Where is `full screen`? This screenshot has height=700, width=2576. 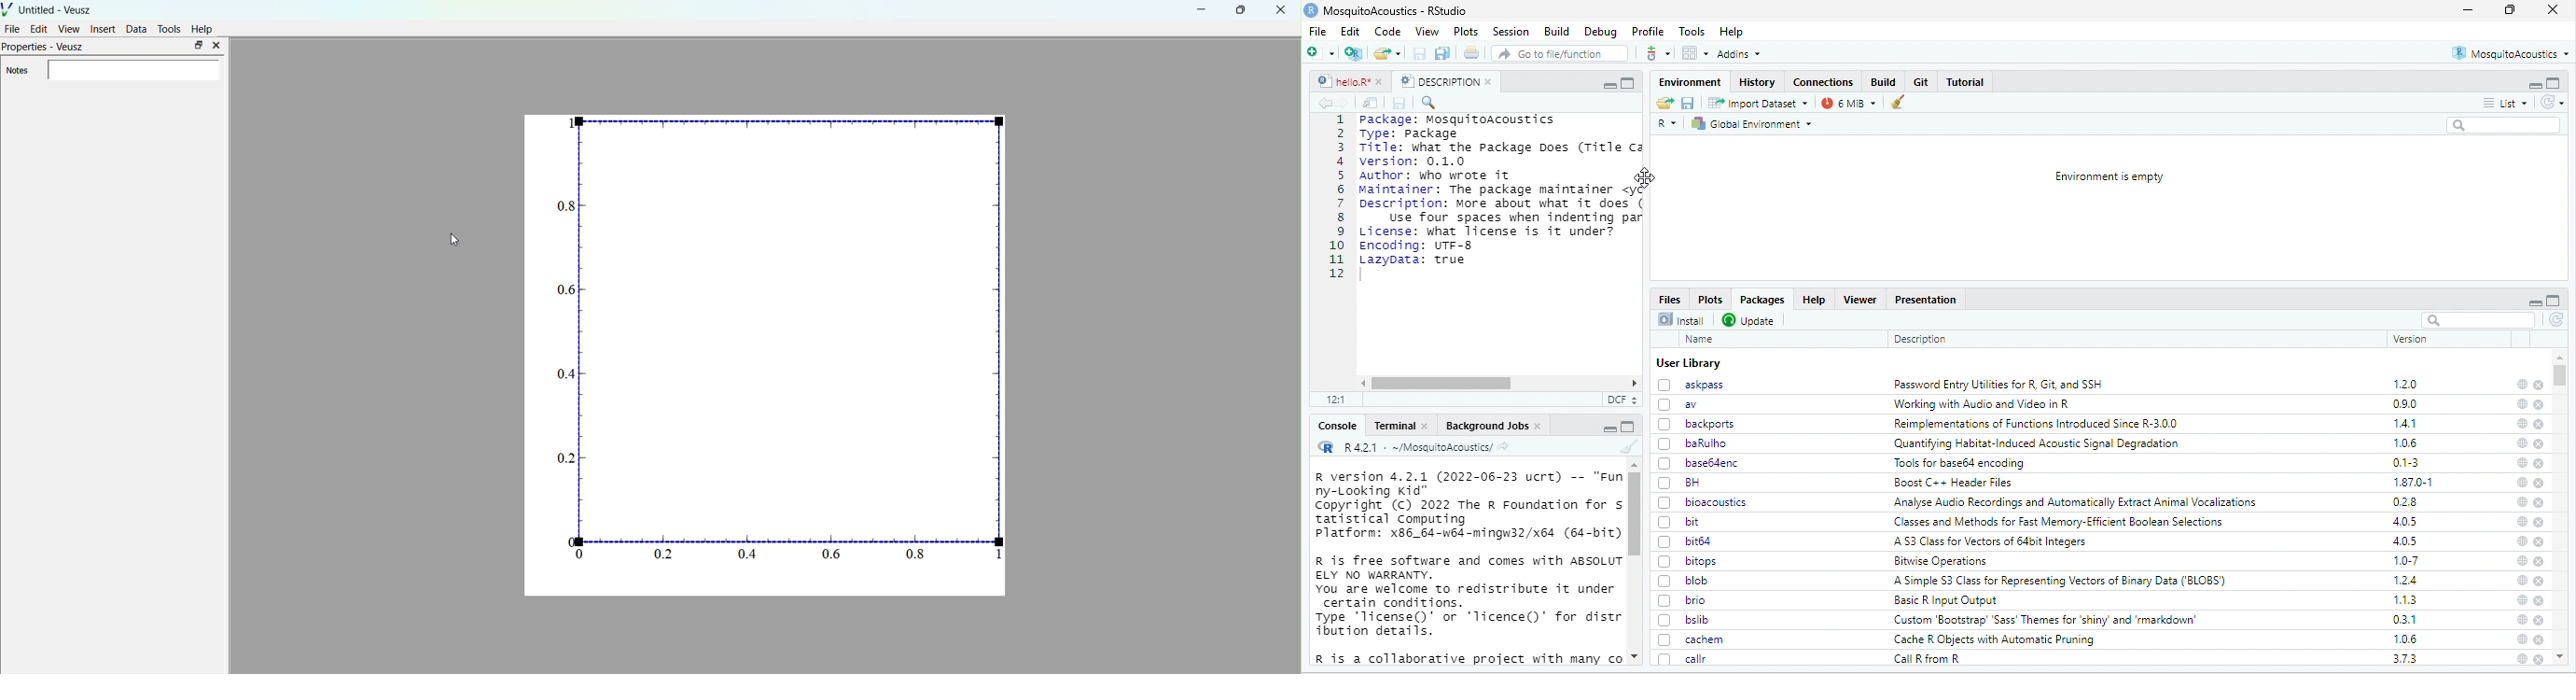
full screen is located at coordinates (2509, 9).